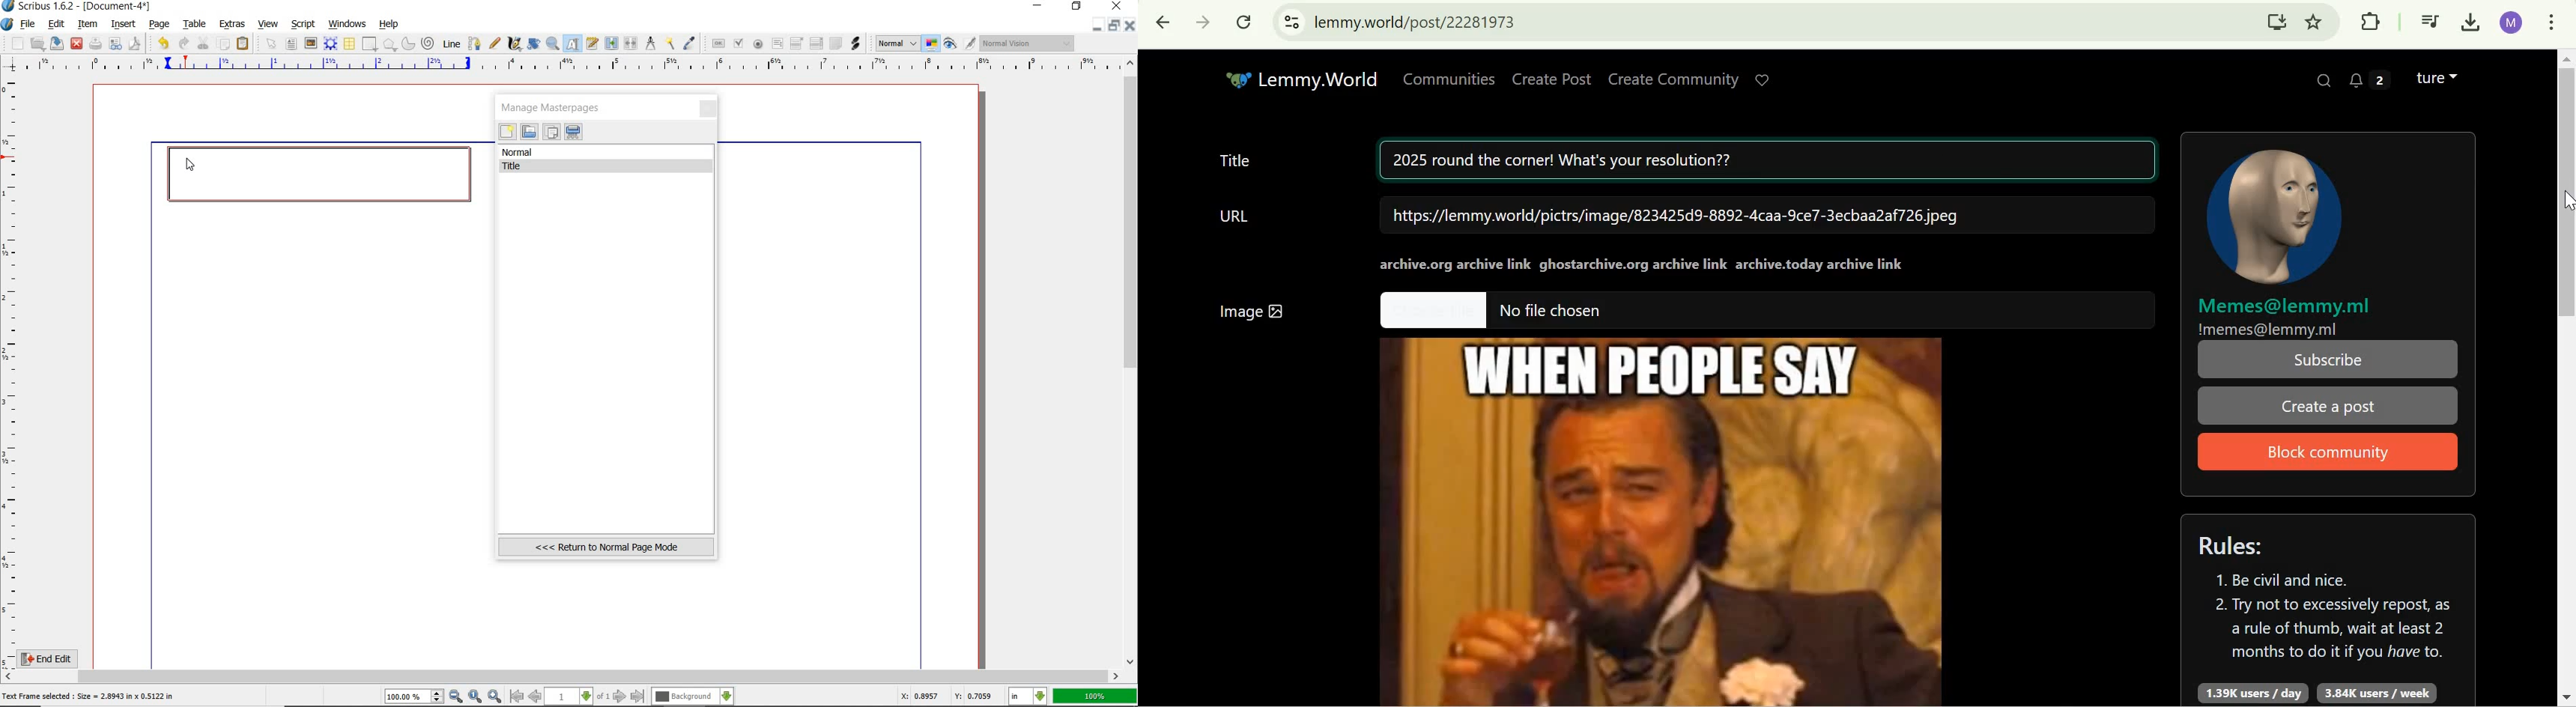 This screenshot has height=728, width=2576. What do you see at coordinates (2268, 330) in the screenshot?
I see `!memes@lemmy.ml` at bounding box center [2268, 330].